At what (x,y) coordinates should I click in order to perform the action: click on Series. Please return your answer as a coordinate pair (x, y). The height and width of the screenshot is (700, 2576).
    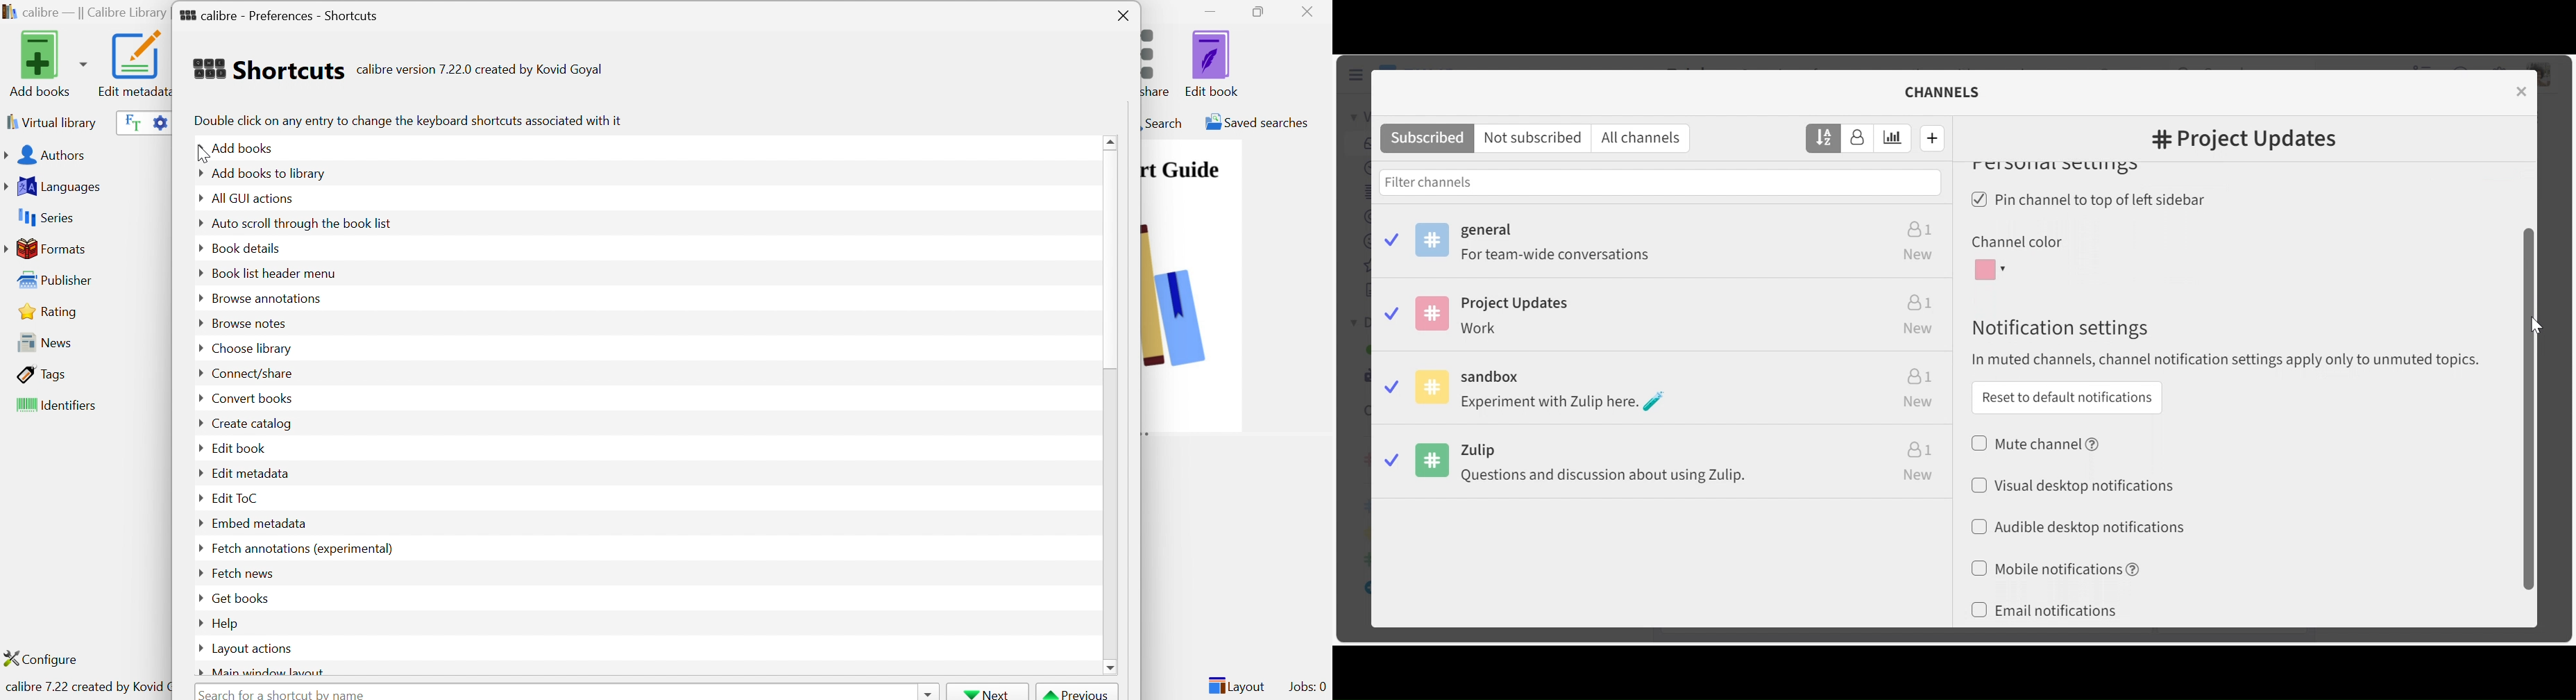
    Looking at the image, I should click on (44, 218).